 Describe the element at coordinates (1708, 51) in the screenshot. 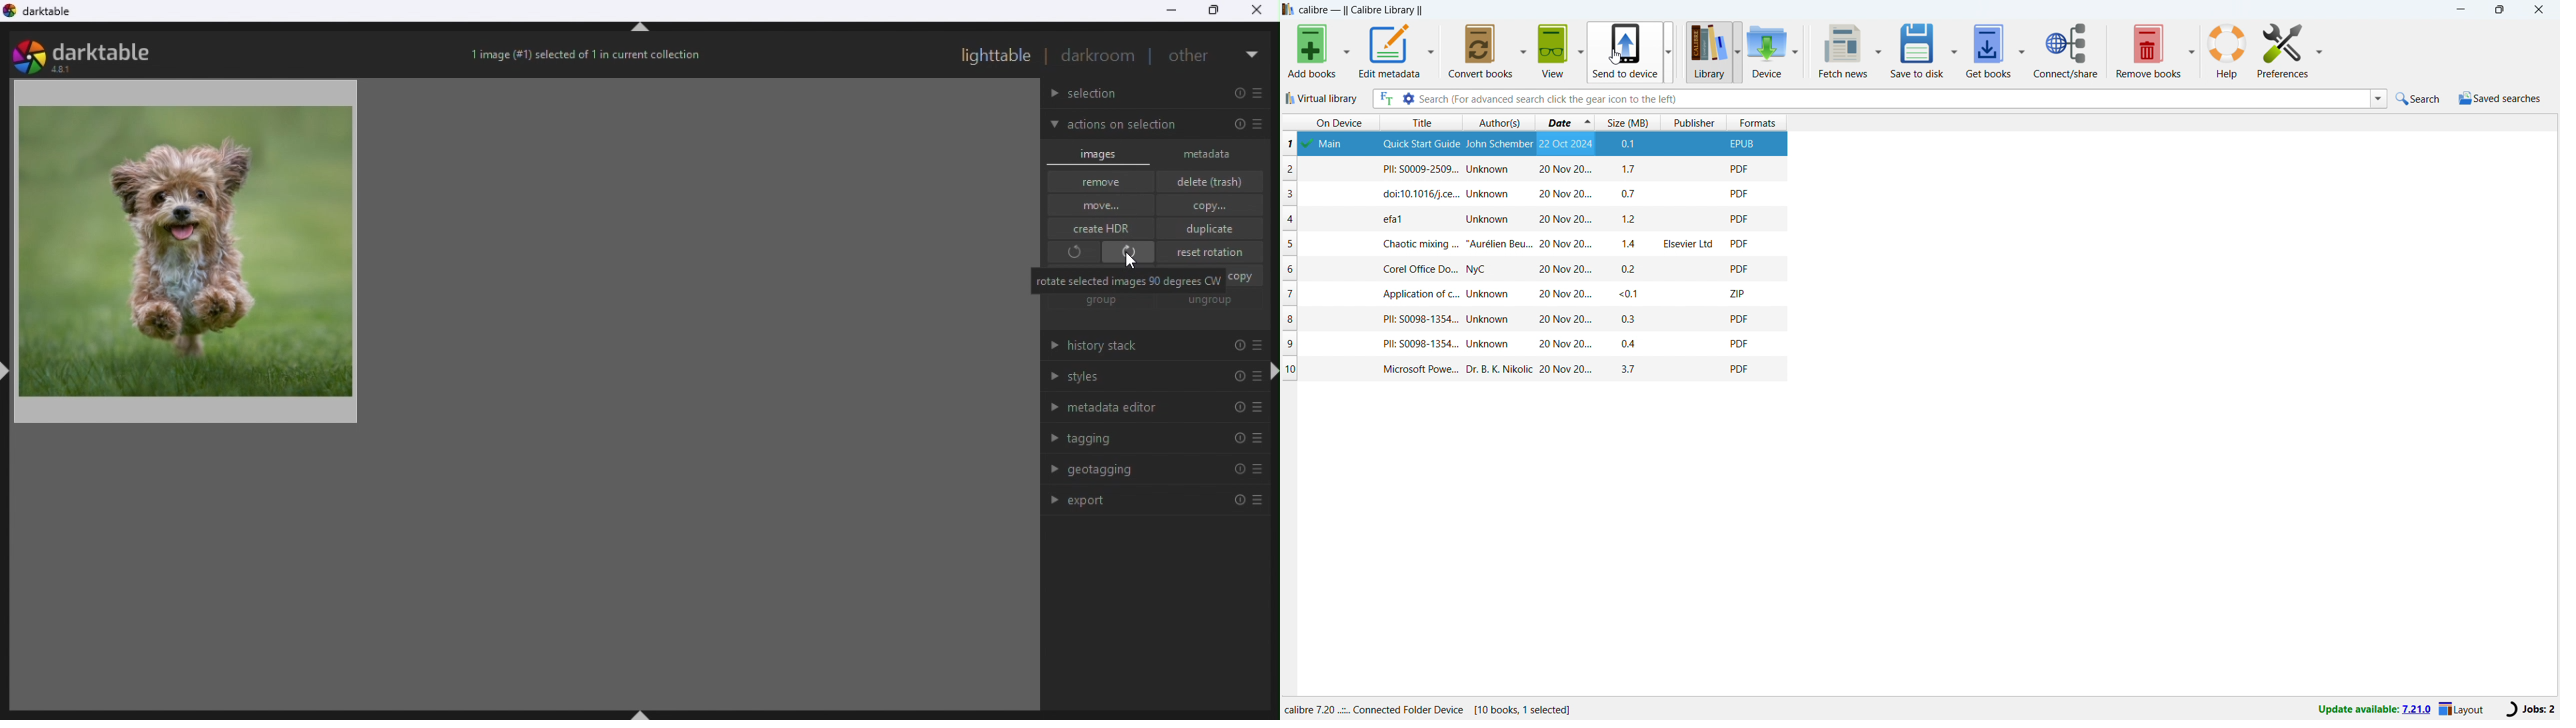

I see `library ` at that location.